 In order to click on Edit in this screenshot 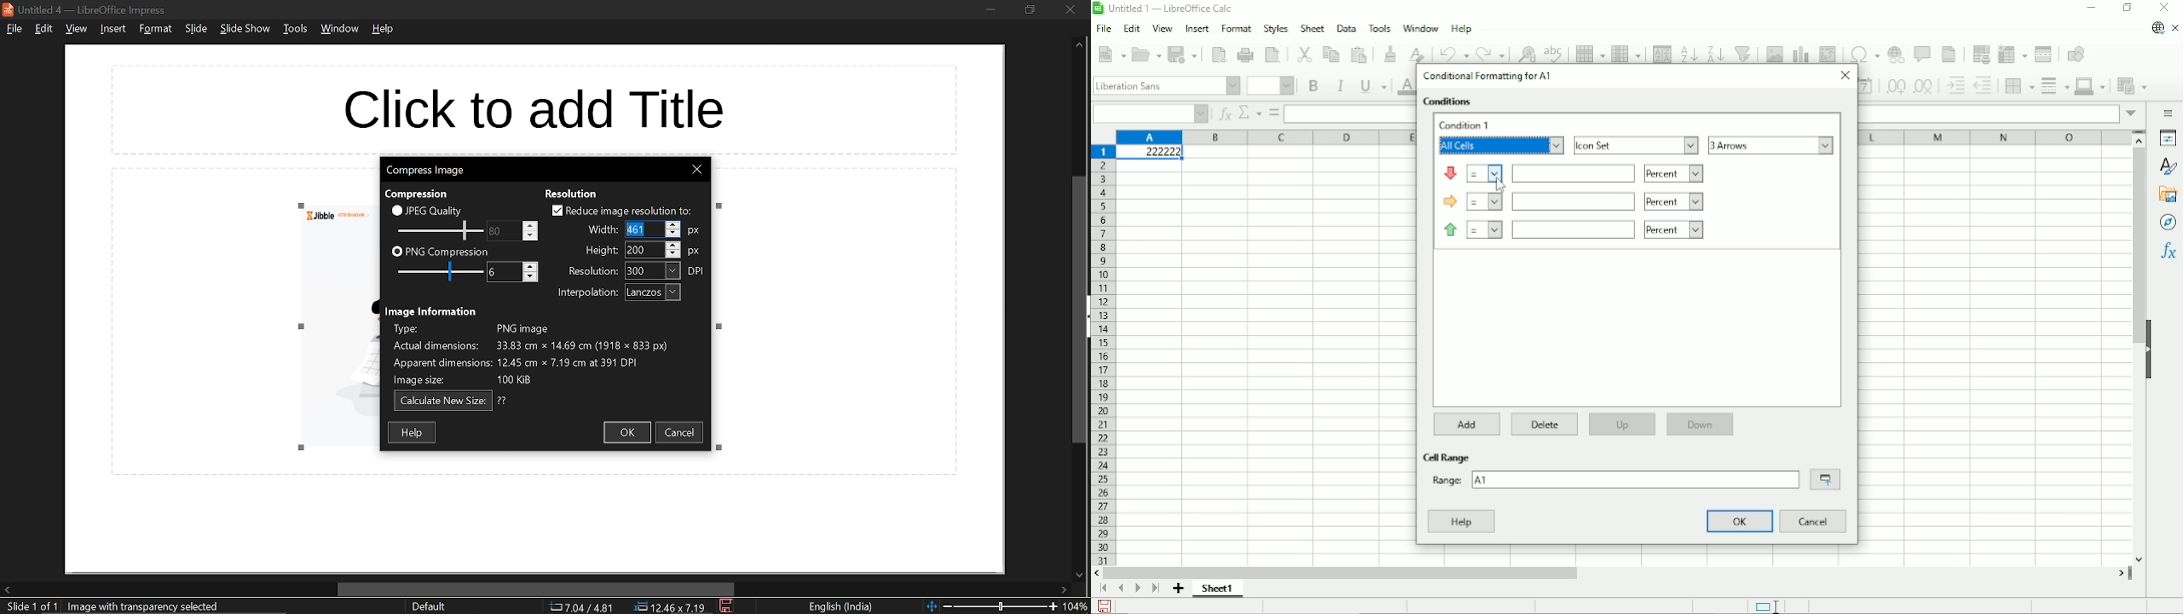, I will do `click(1131, 30)`.